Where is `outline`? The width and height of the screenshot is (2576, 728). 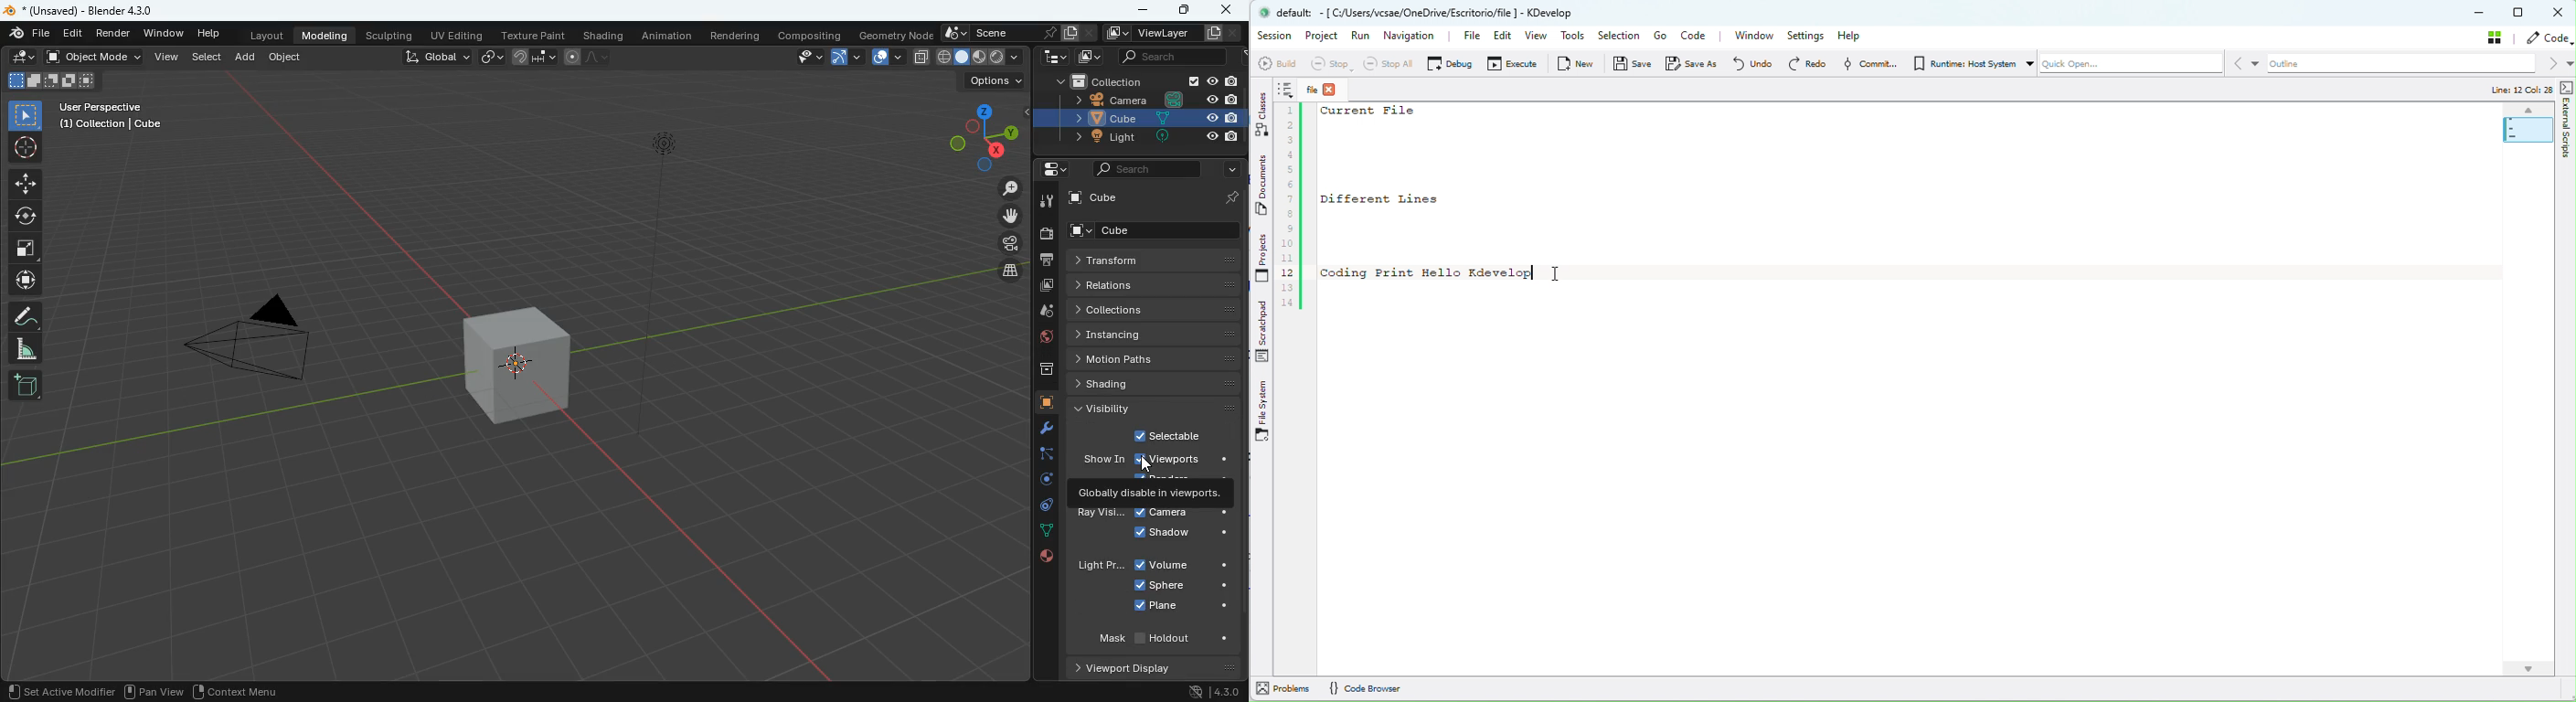 outline is located at coordinates (2411, 64).